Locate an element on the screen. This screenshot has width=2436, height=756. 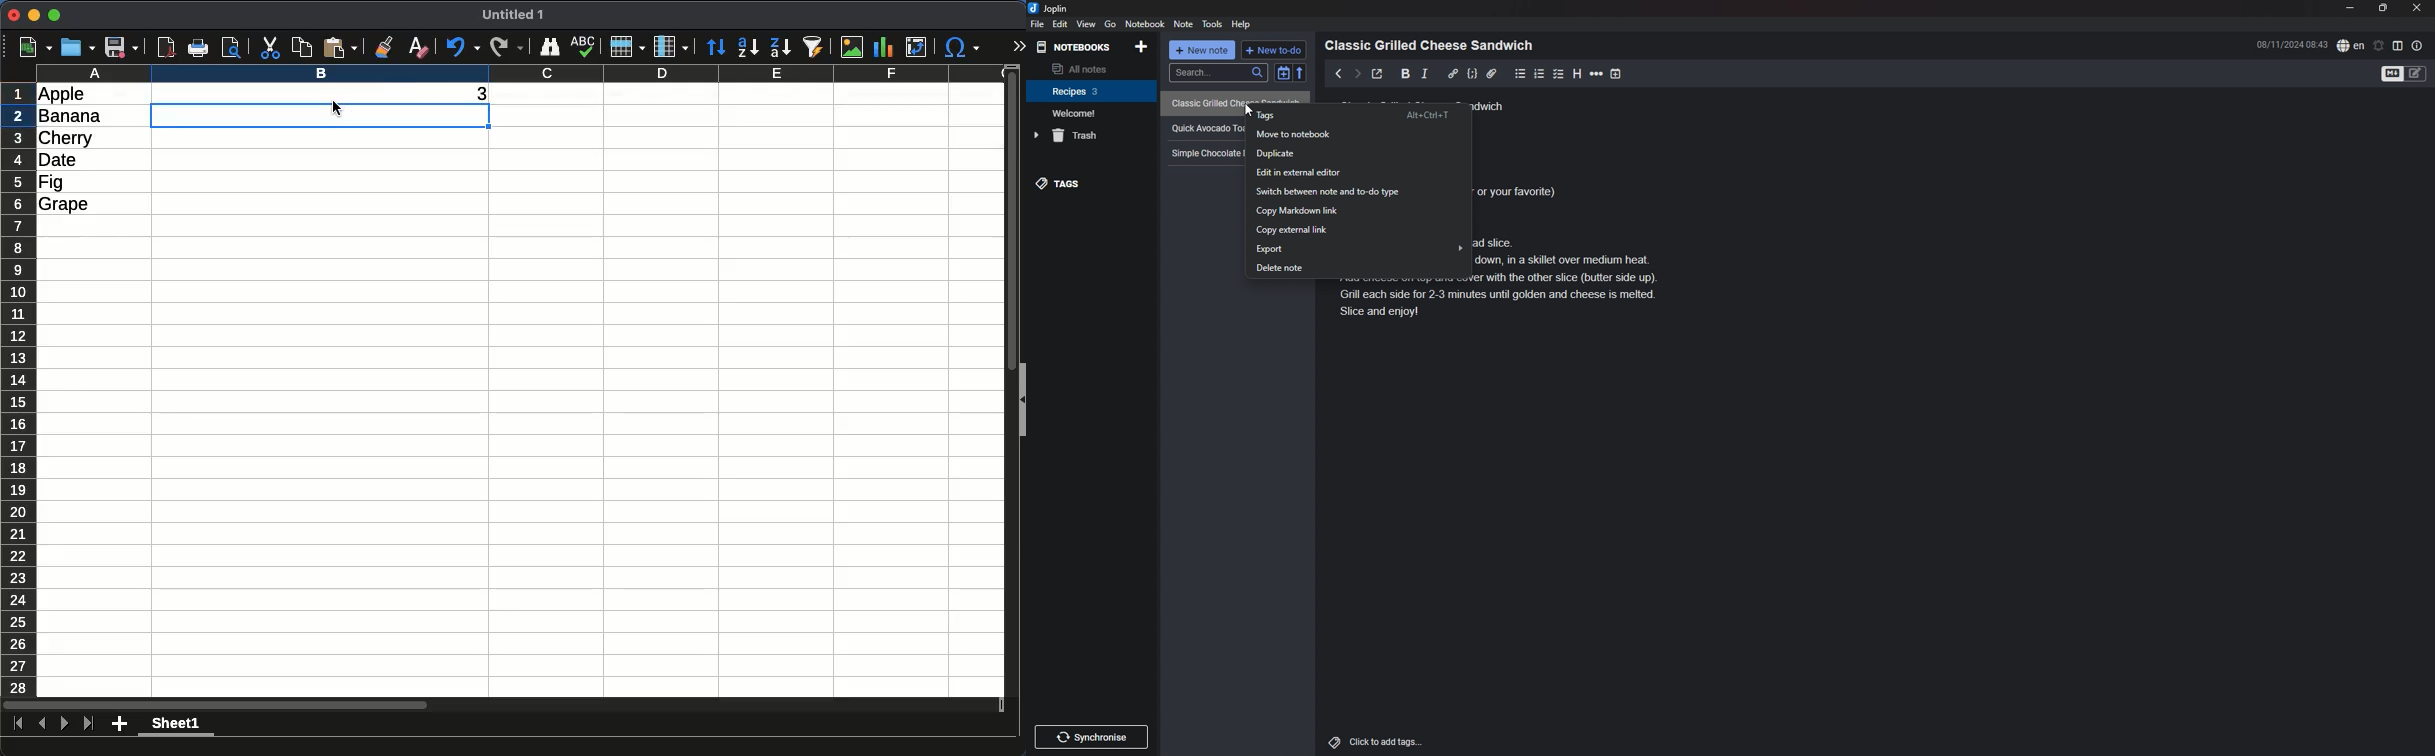
export is located at coordinates (1360, 248).